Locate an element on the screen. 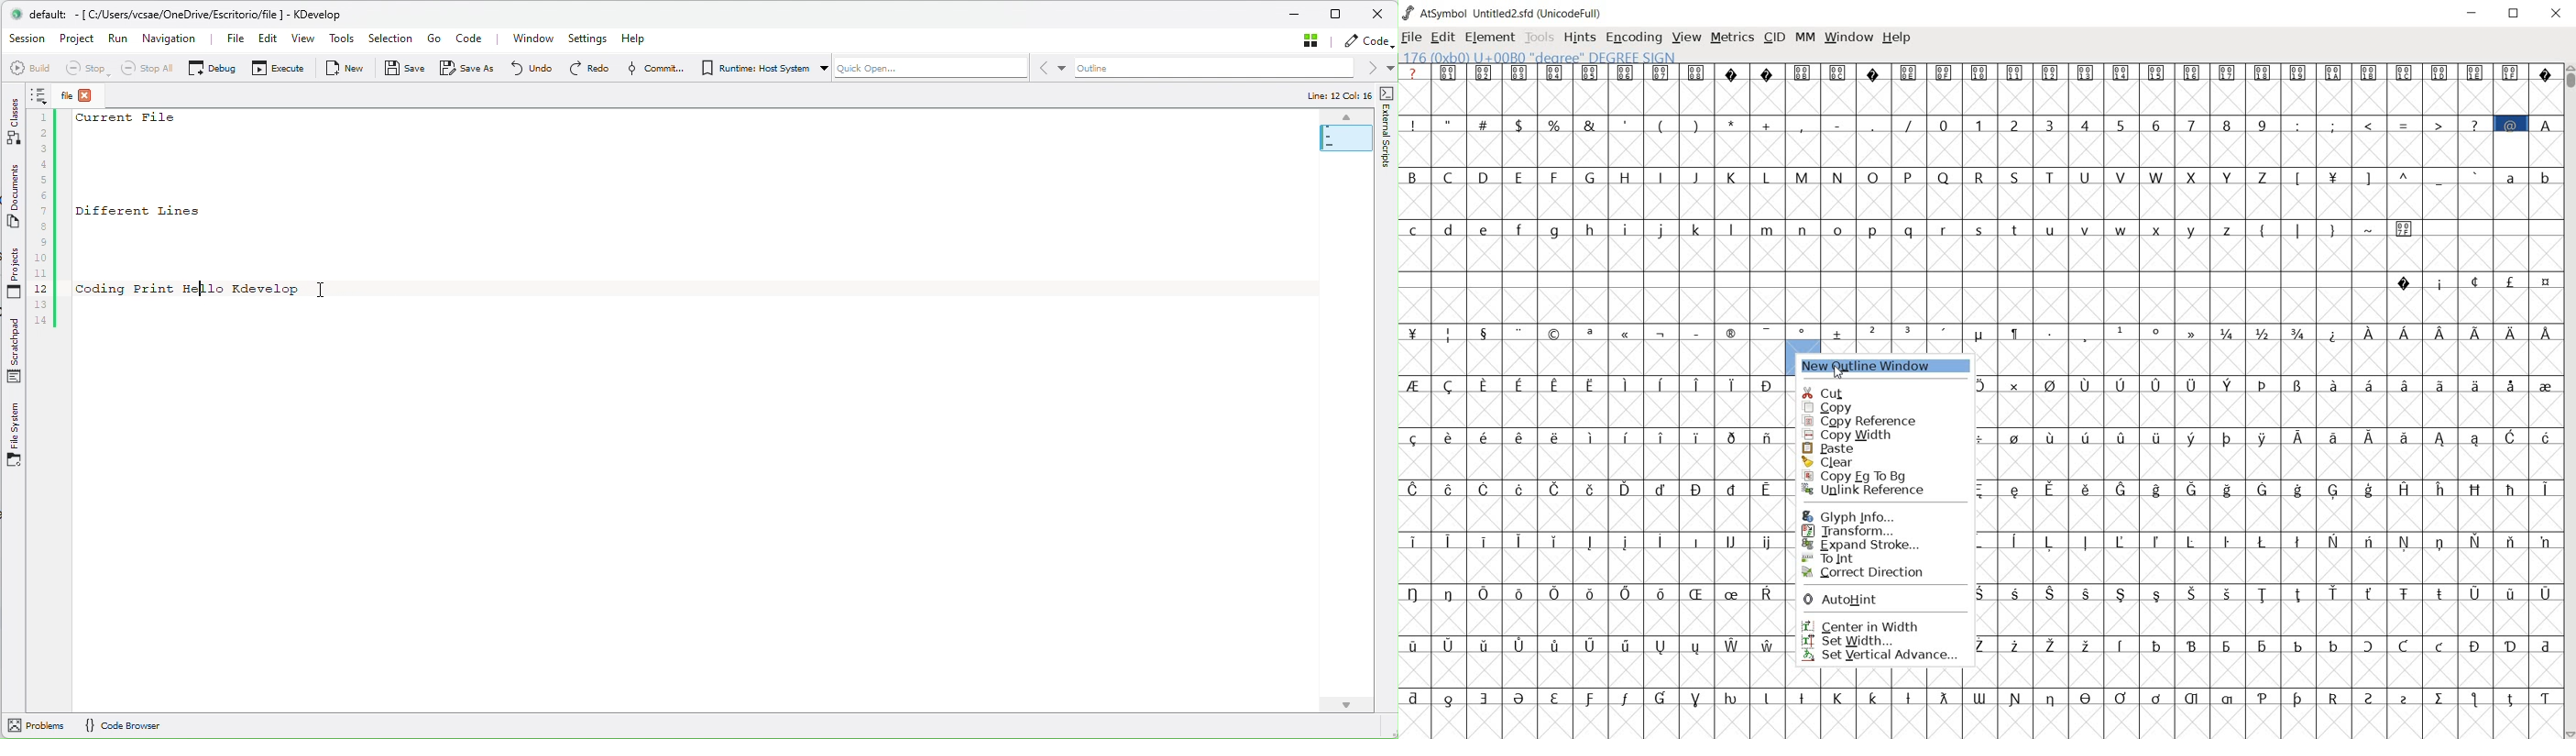 This screenshot has width=2576, height=756. scrollbar is located at coordinates (2569, 400).